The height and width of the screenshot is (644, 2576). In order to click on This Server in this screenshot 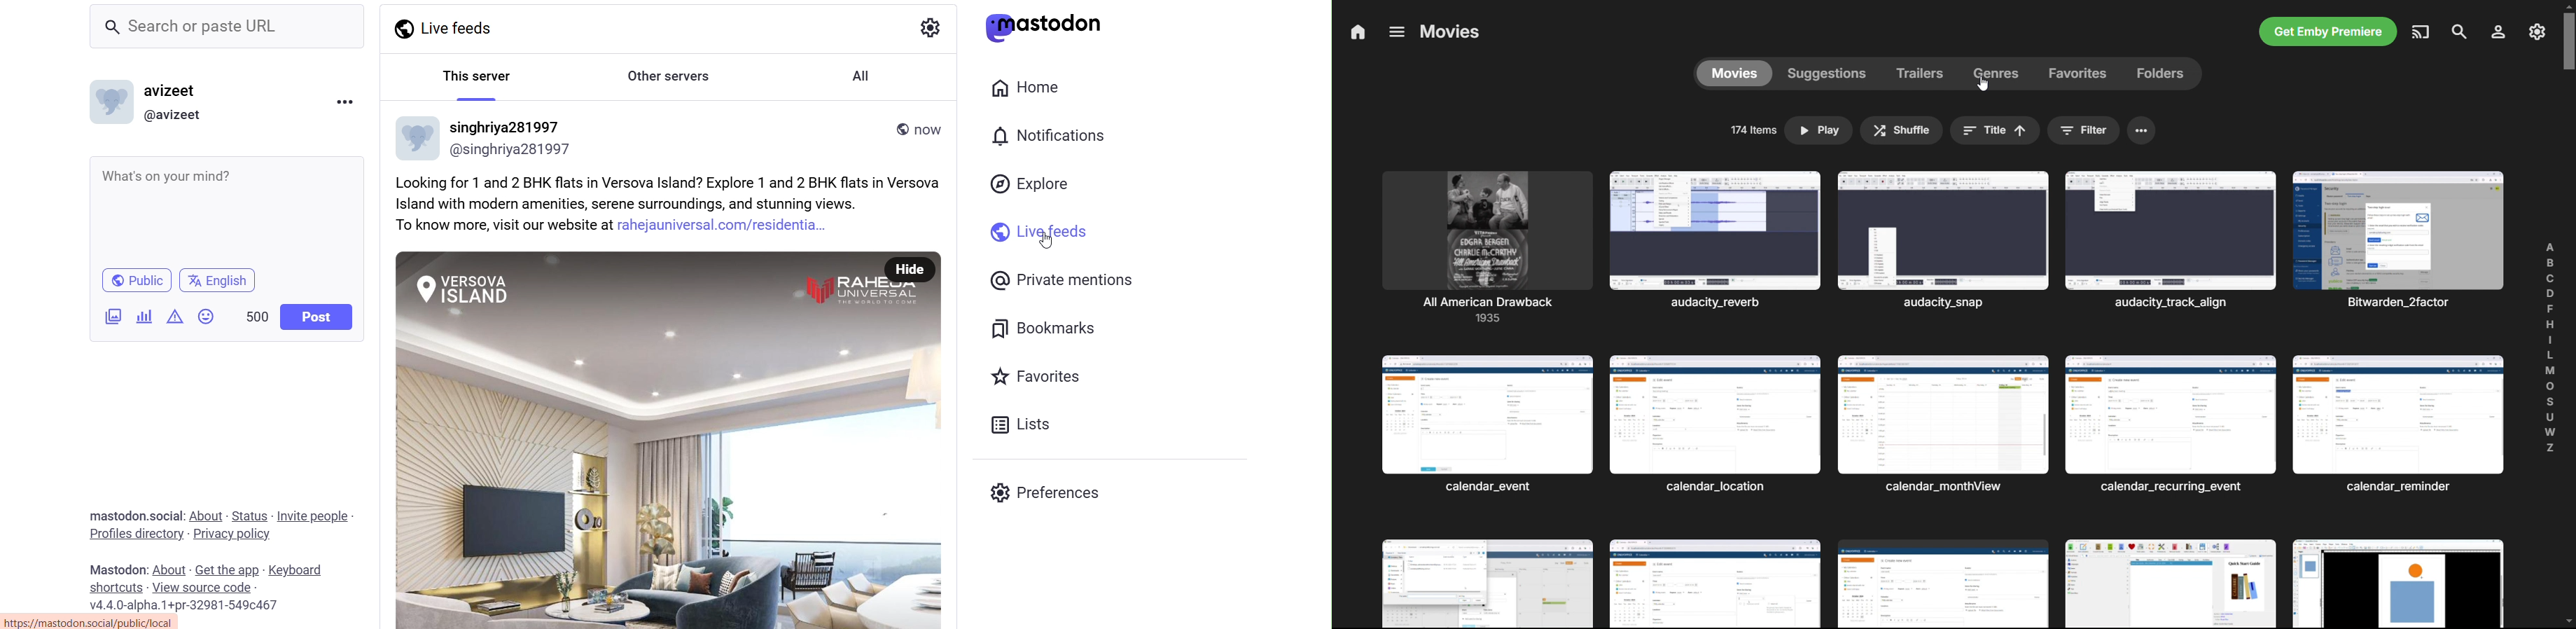, I will do `click(475, 74)`.